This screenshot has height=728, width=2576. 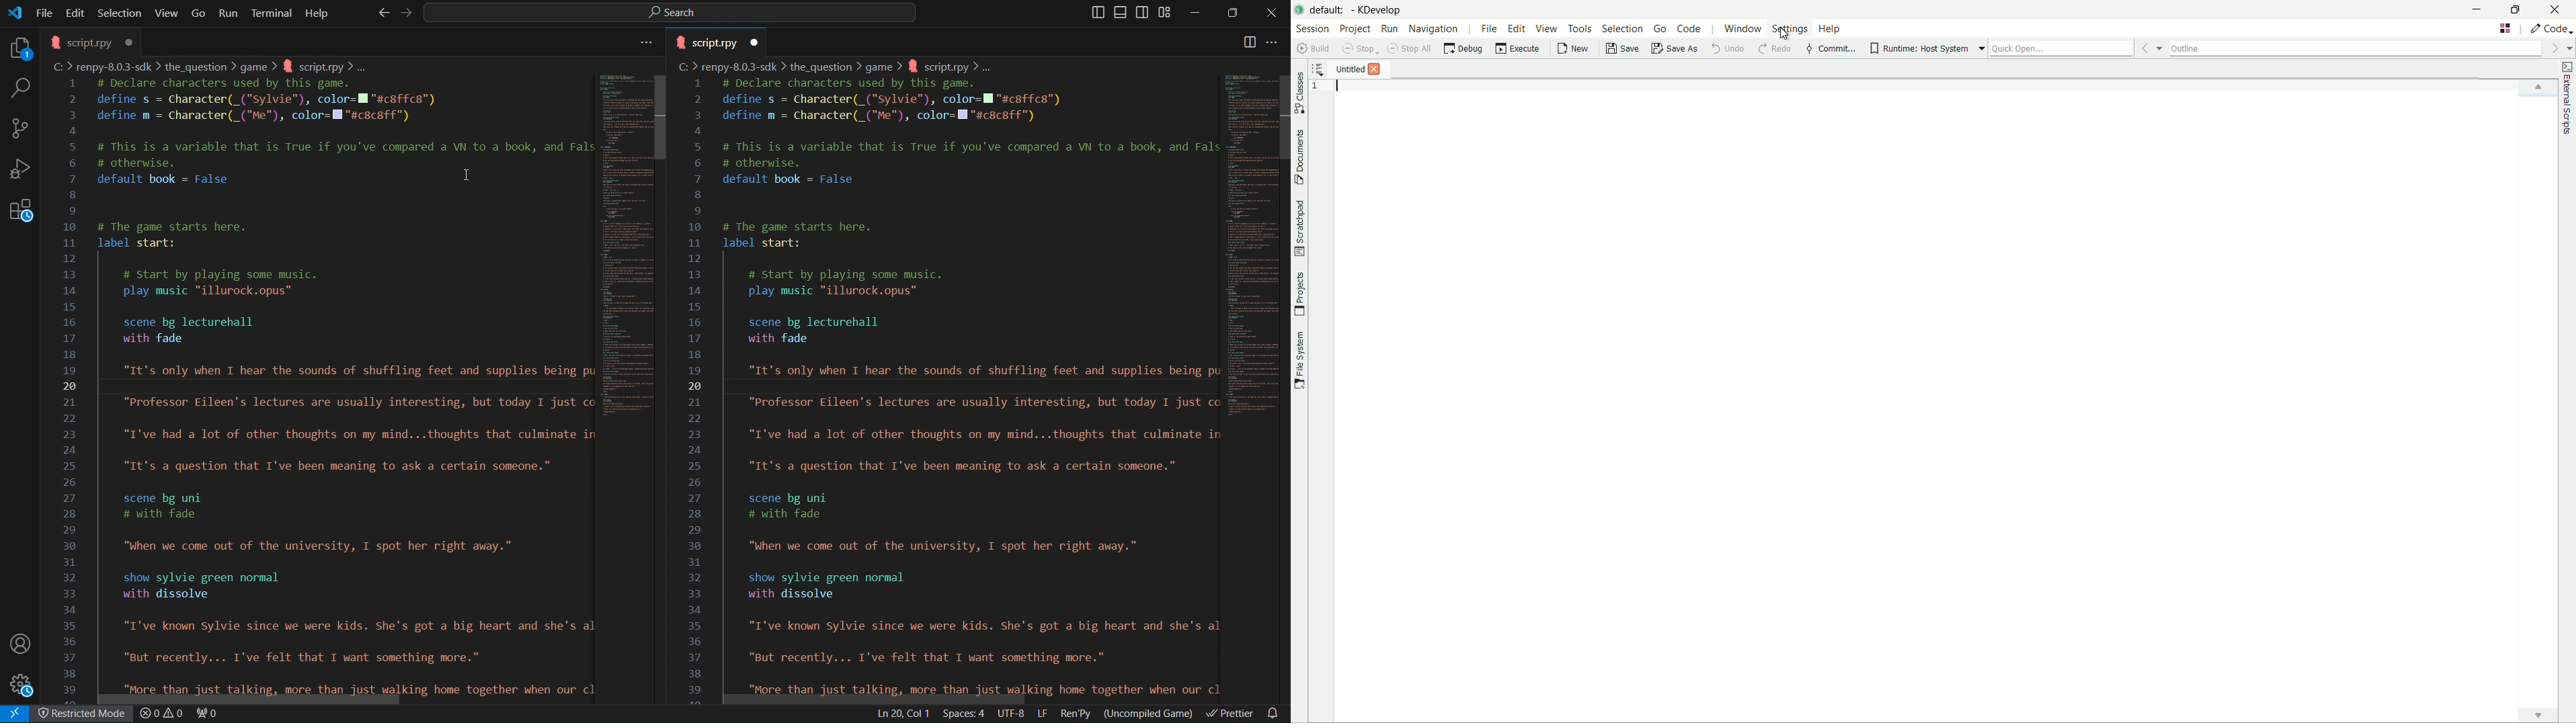 I want to click on run, so click(x=1389, y=28).